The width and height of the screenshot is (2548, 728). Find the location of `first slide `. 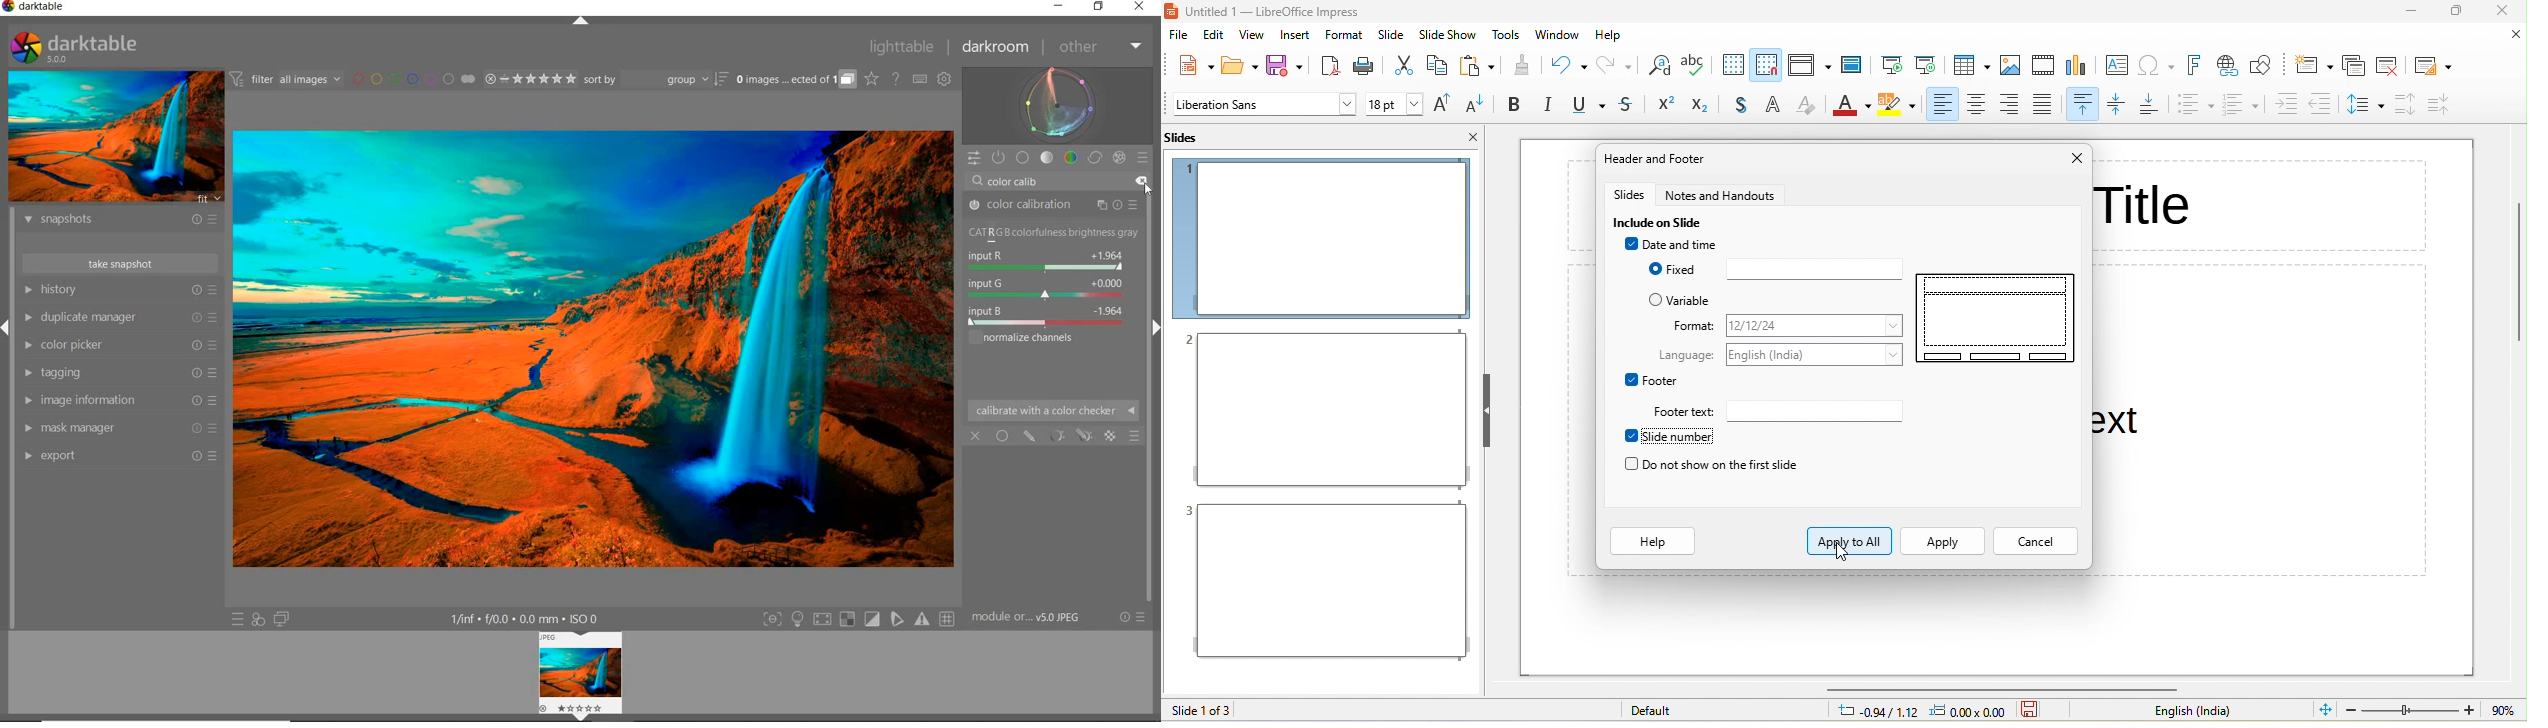

first slide  is located at coordinates (1892, 61).